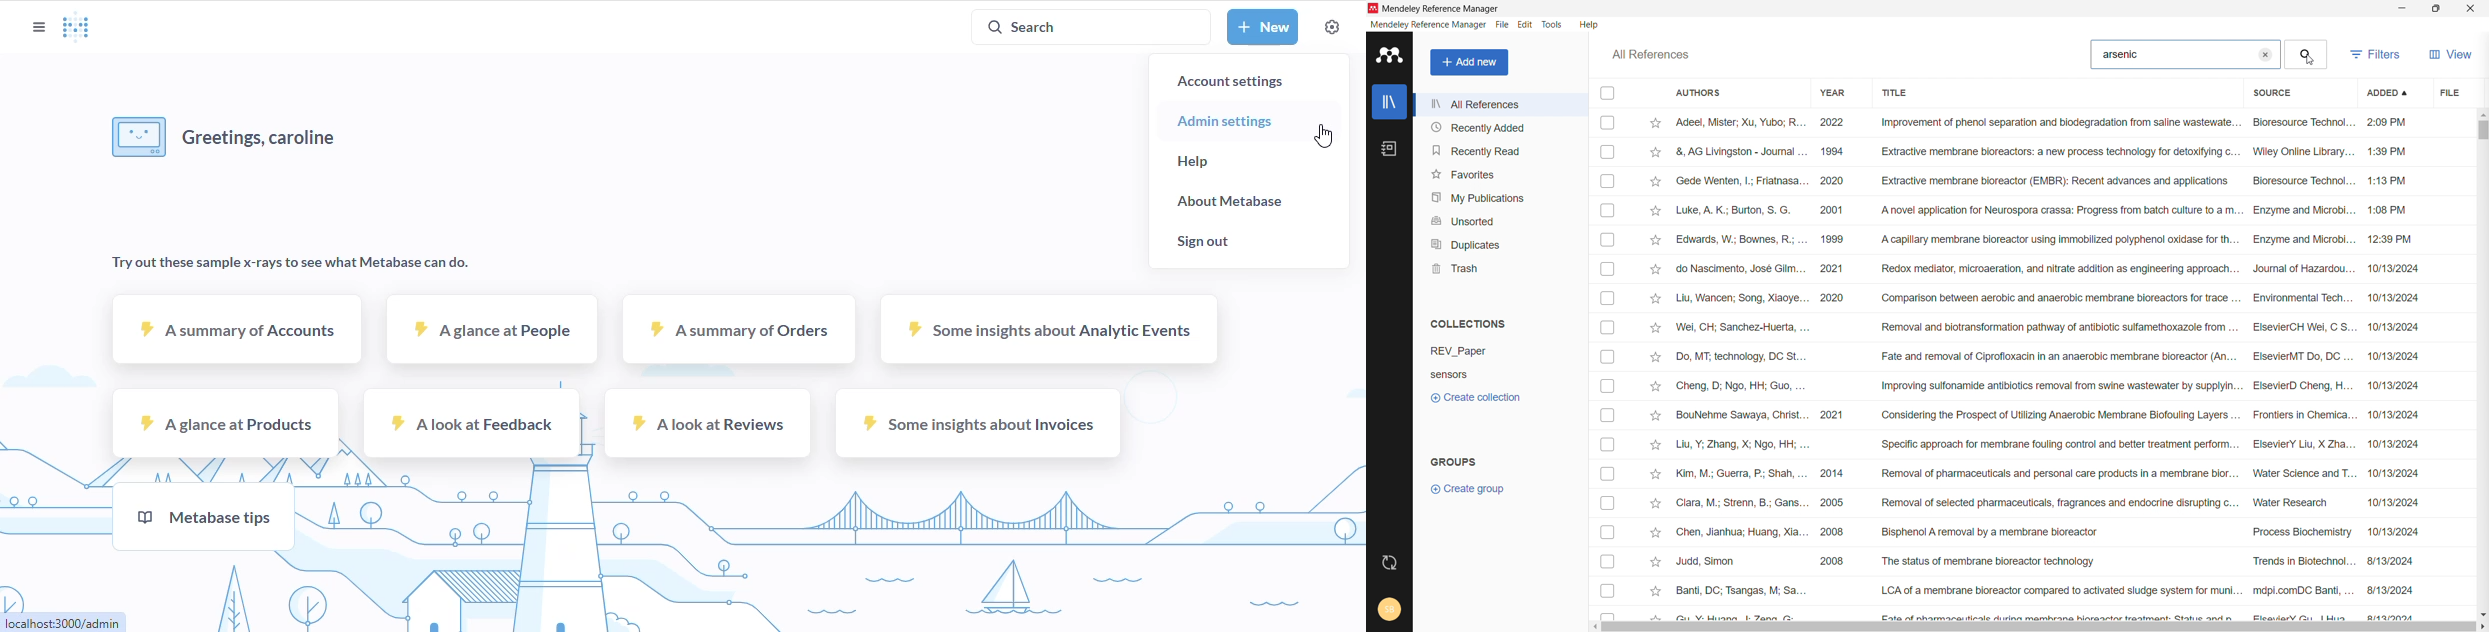 This screenshot has height=644, width=2492. What do you see at coordinates (1654, 531) in the screenshot?
I see `Add to favorites` at bounding box center [1654, 531].